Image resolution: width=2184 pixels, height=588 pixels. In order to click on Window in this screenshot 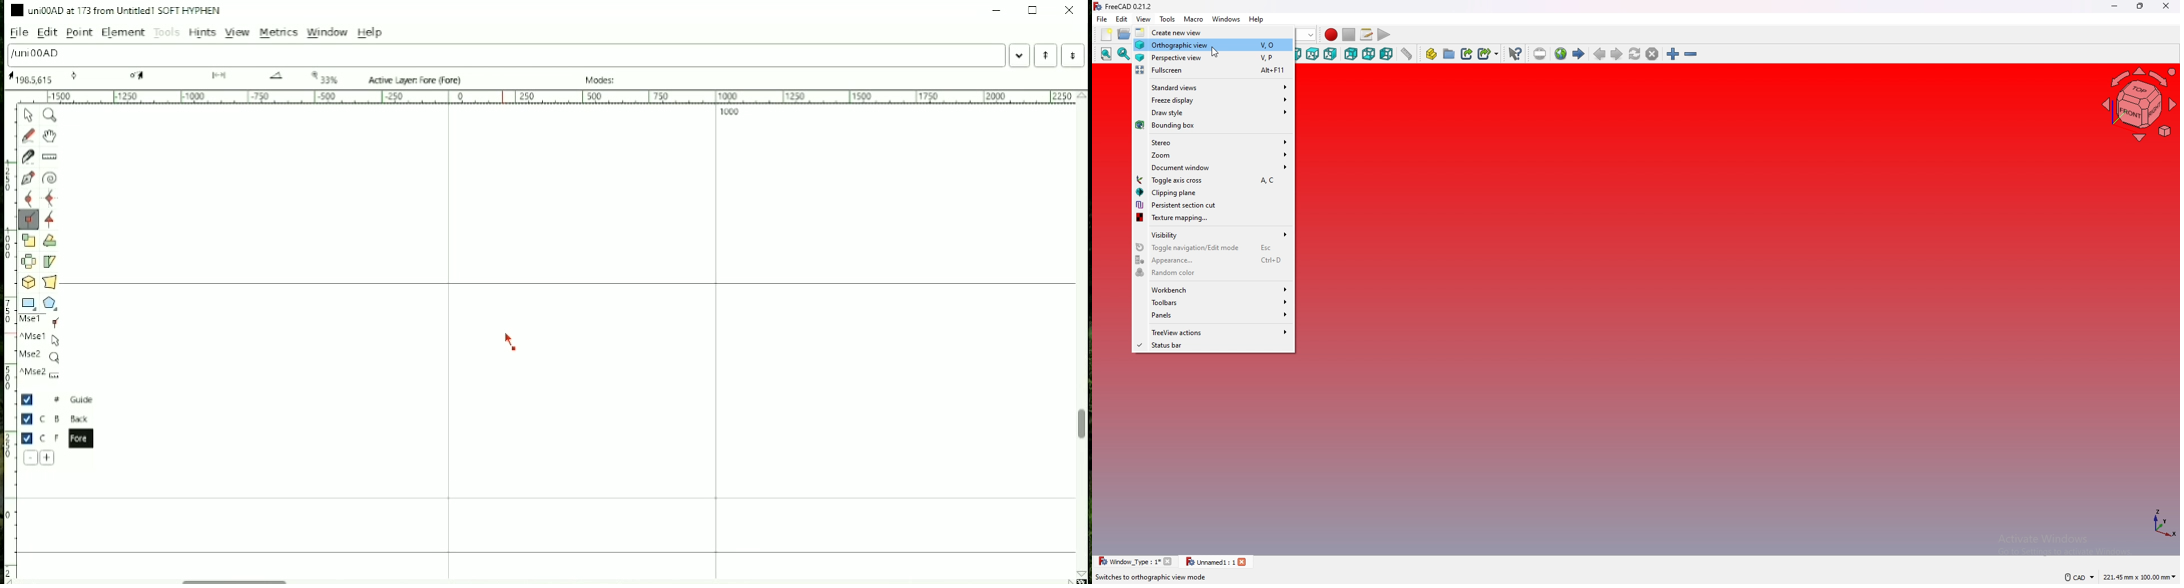, I will do `click(328, 32)`.